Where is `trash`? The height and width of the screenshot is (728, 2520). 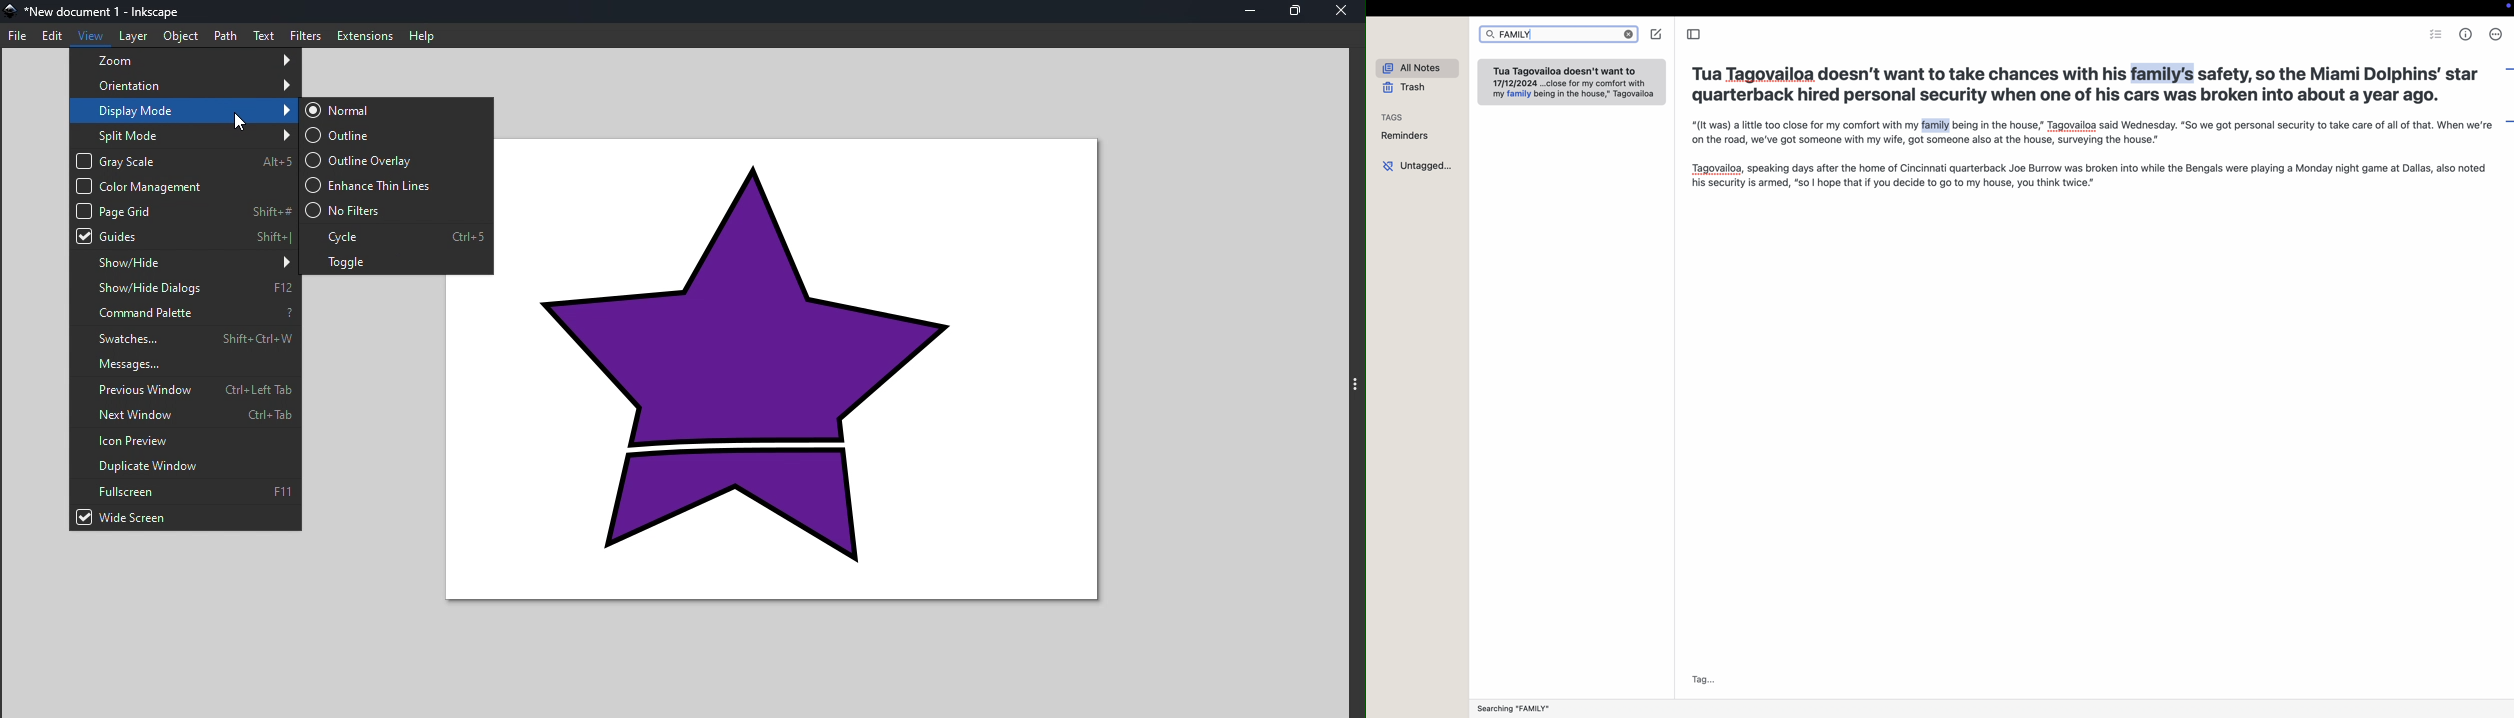 trash is located at coordinates (1405, 88).